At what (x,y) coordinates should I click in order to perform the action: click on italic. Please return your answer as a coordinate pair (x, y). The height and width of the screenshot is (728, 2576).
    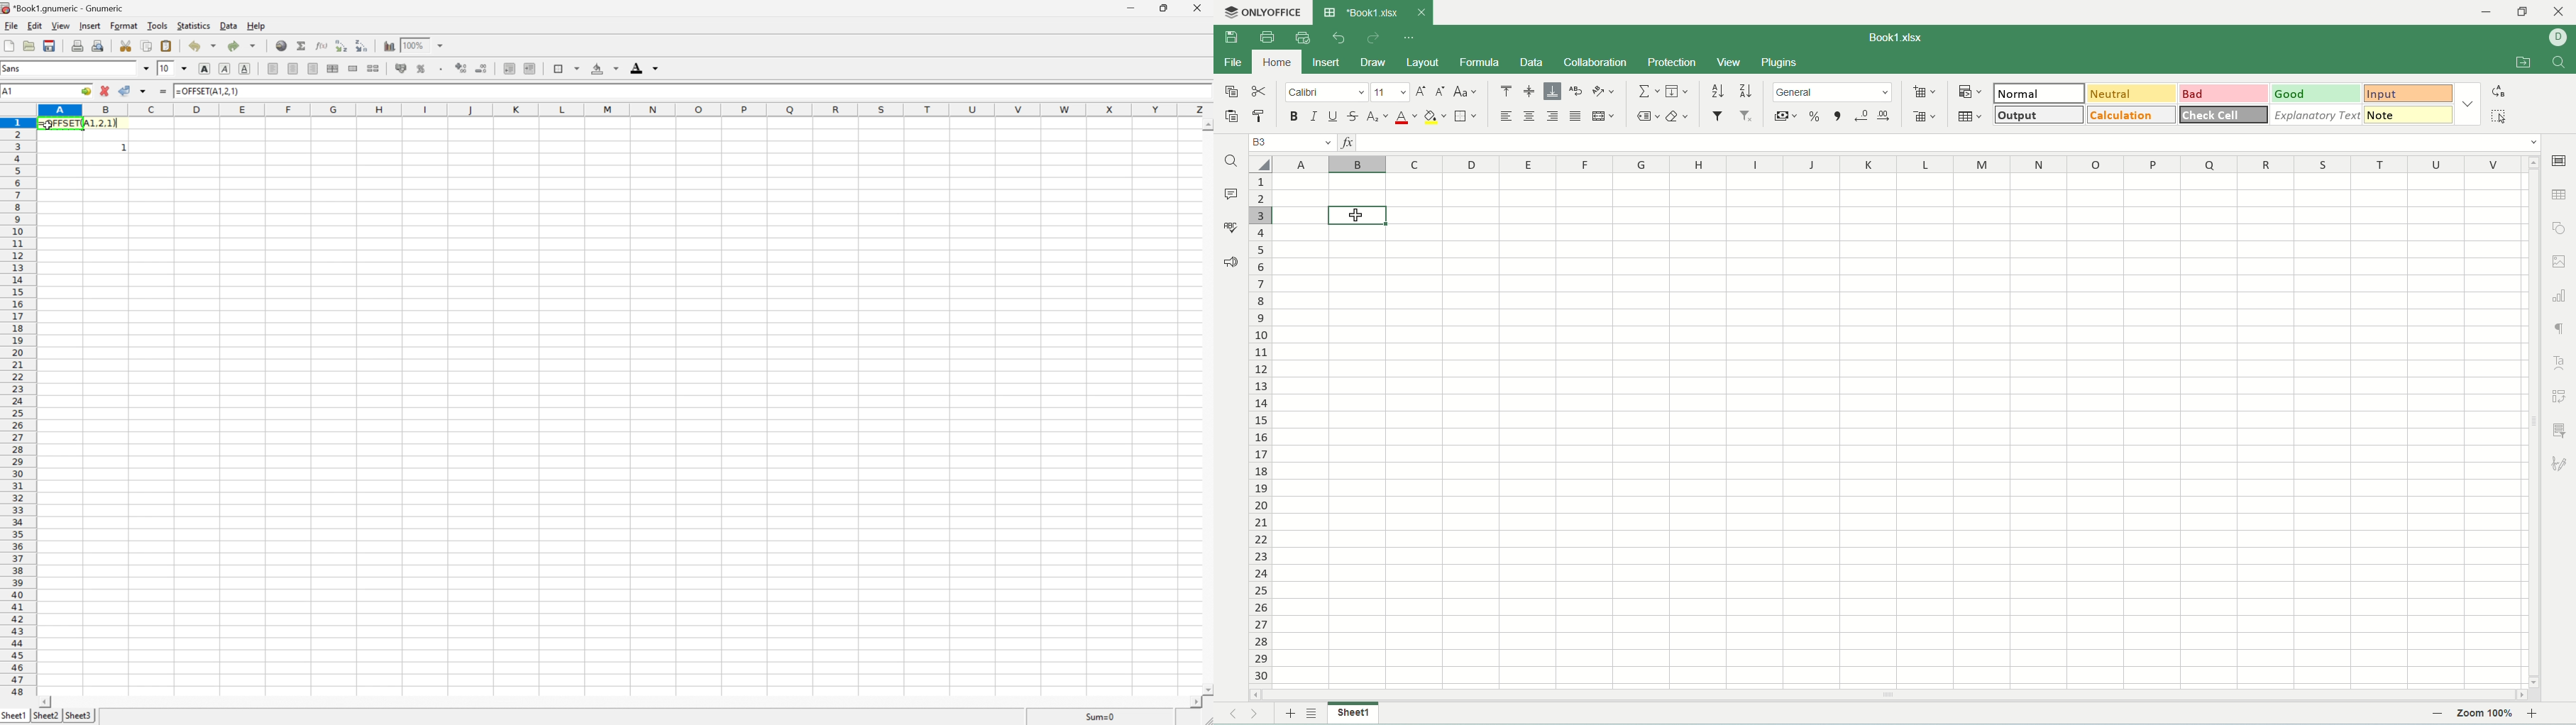
    Looking at the image, I should click on (226, 69).